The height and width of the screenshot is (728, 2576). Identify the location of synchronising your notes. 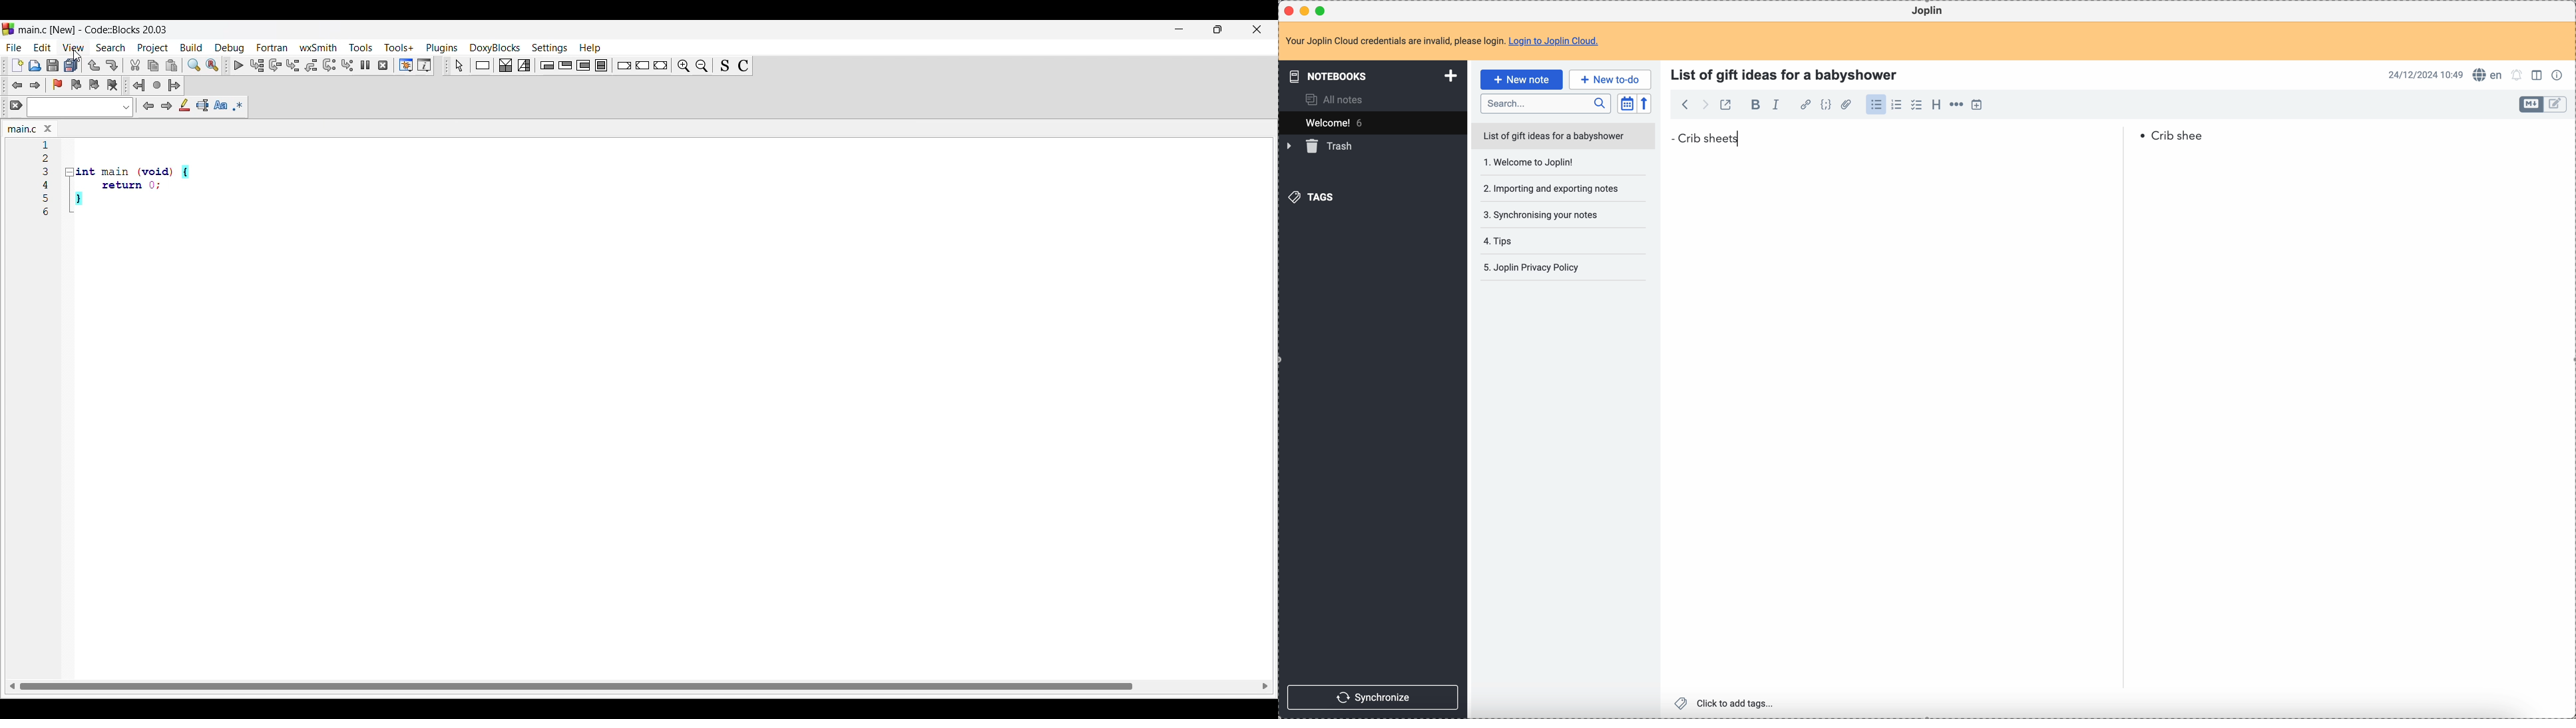
(1549, 215).